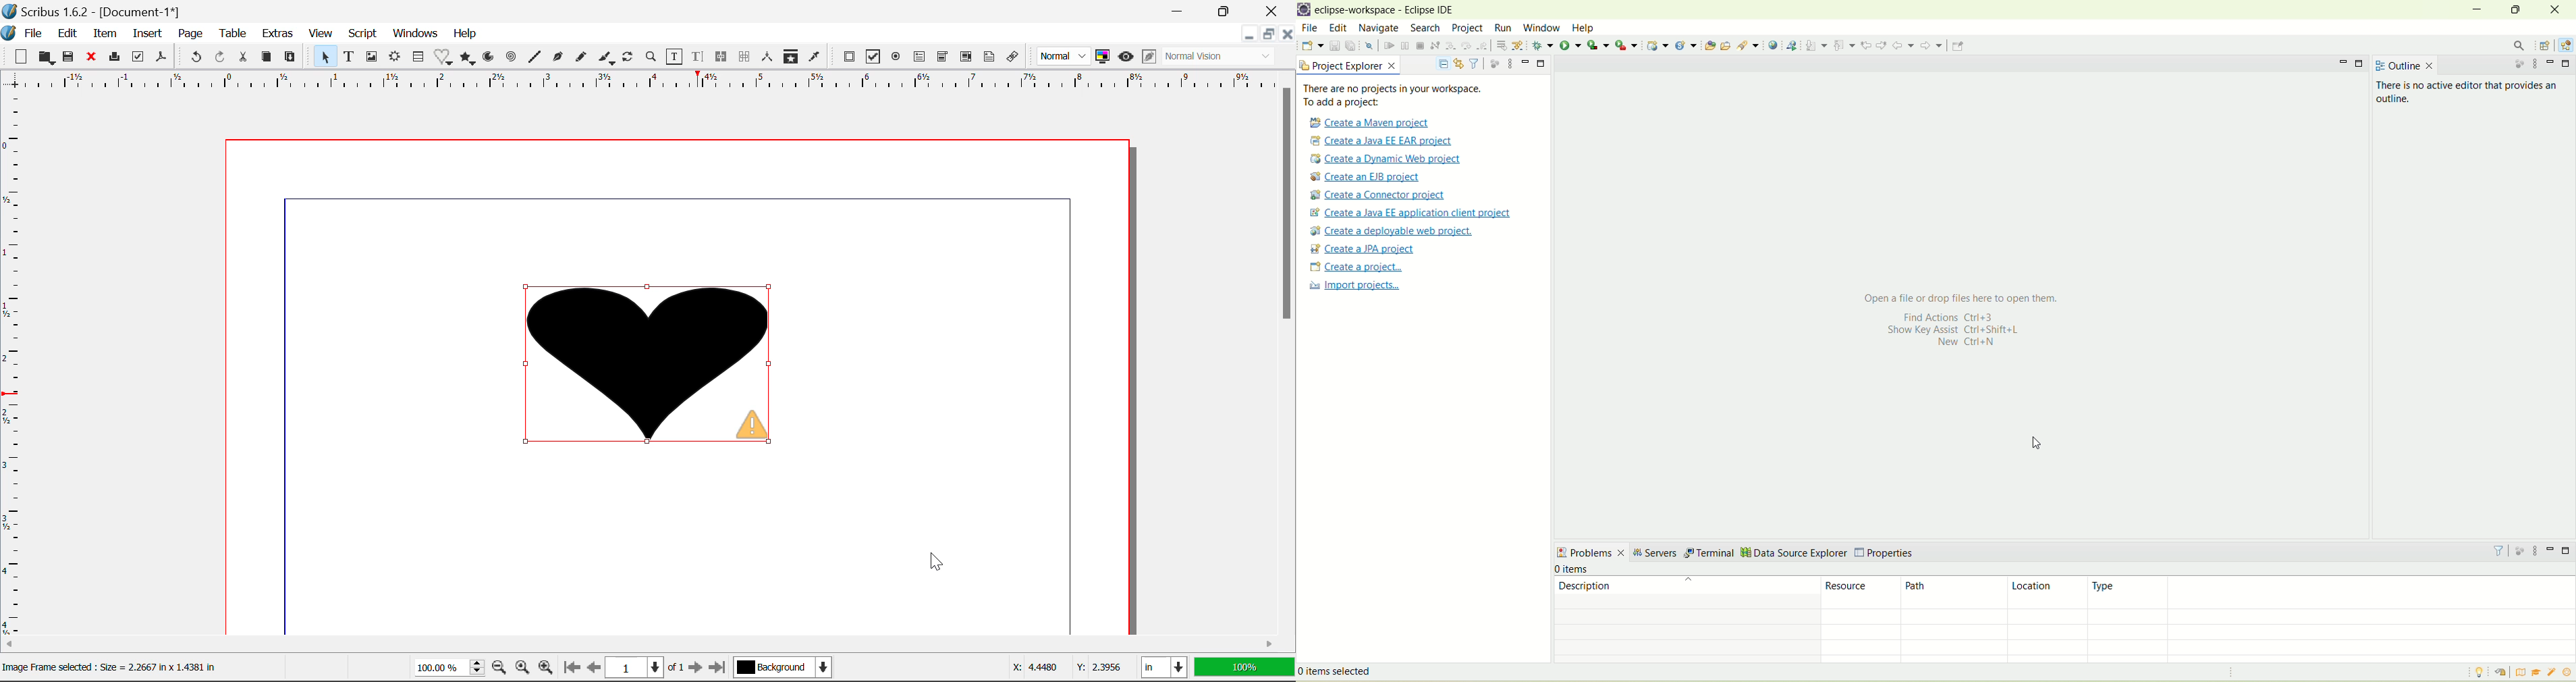 The height and width of the screenshot is (700, 2576). What do you see at coordinates (1583, 27) in the screenshot?
I see `help` at bounding box center [1583, 27].